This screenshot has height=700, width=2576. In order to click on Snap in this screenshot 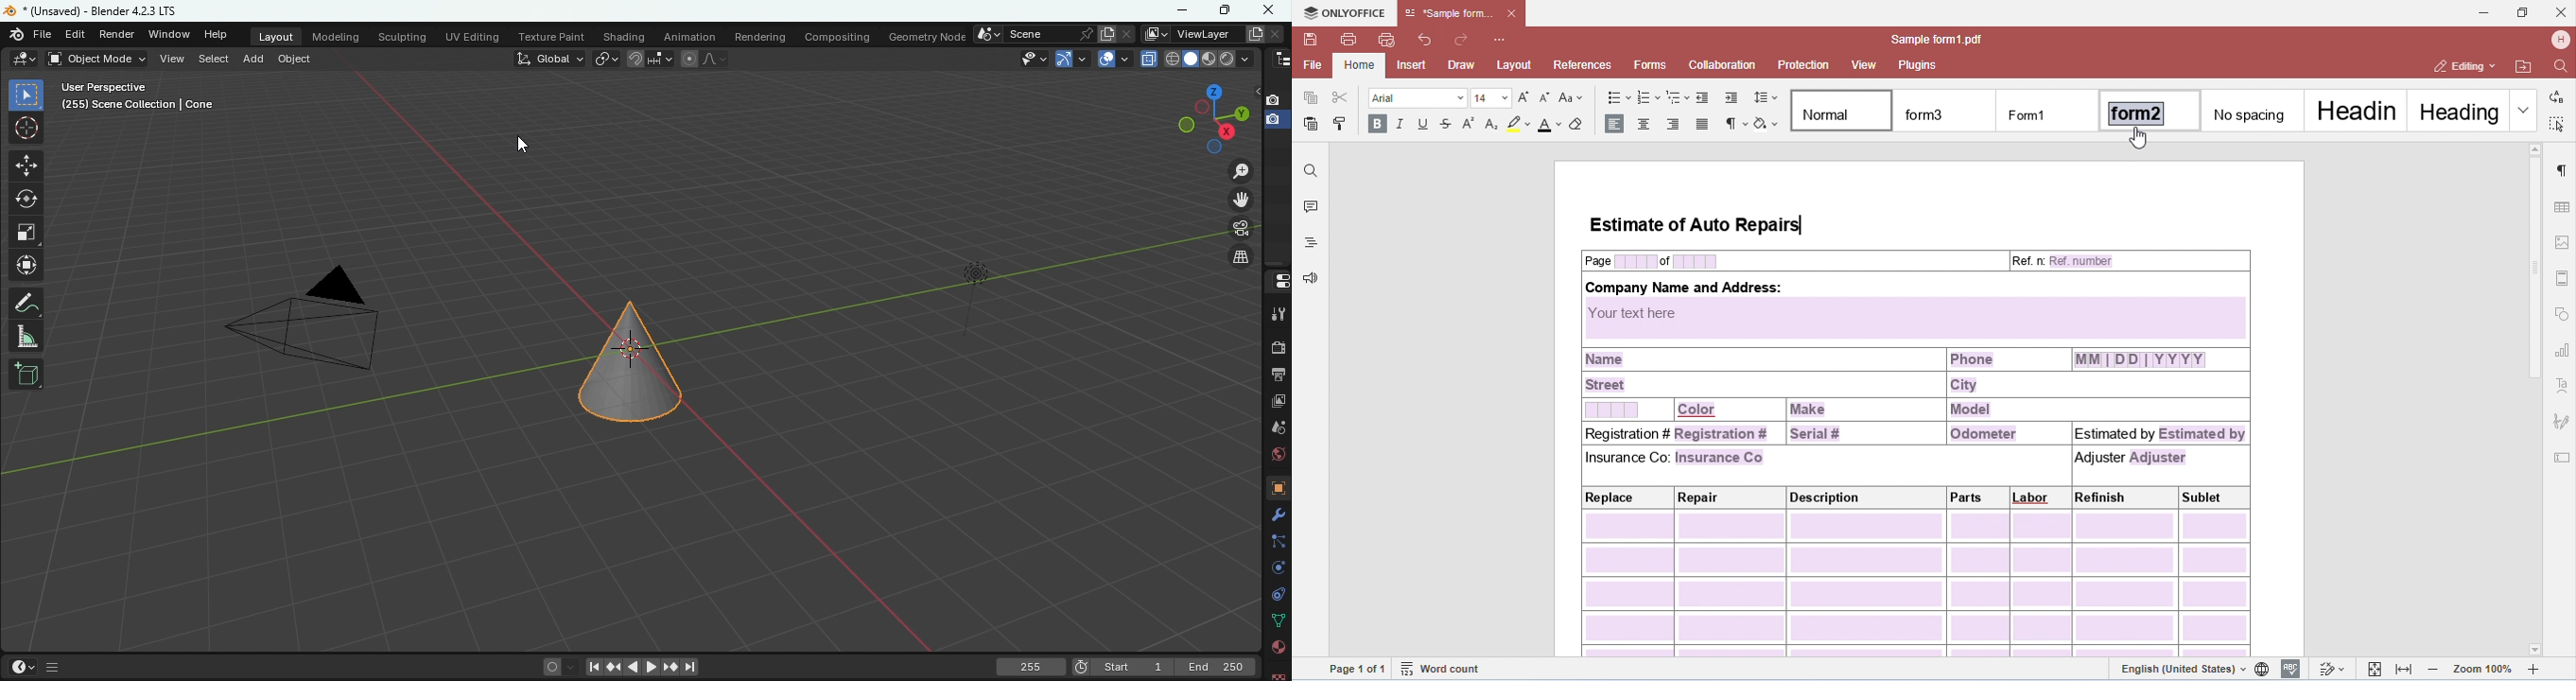, I will do `click(635, 57)`.